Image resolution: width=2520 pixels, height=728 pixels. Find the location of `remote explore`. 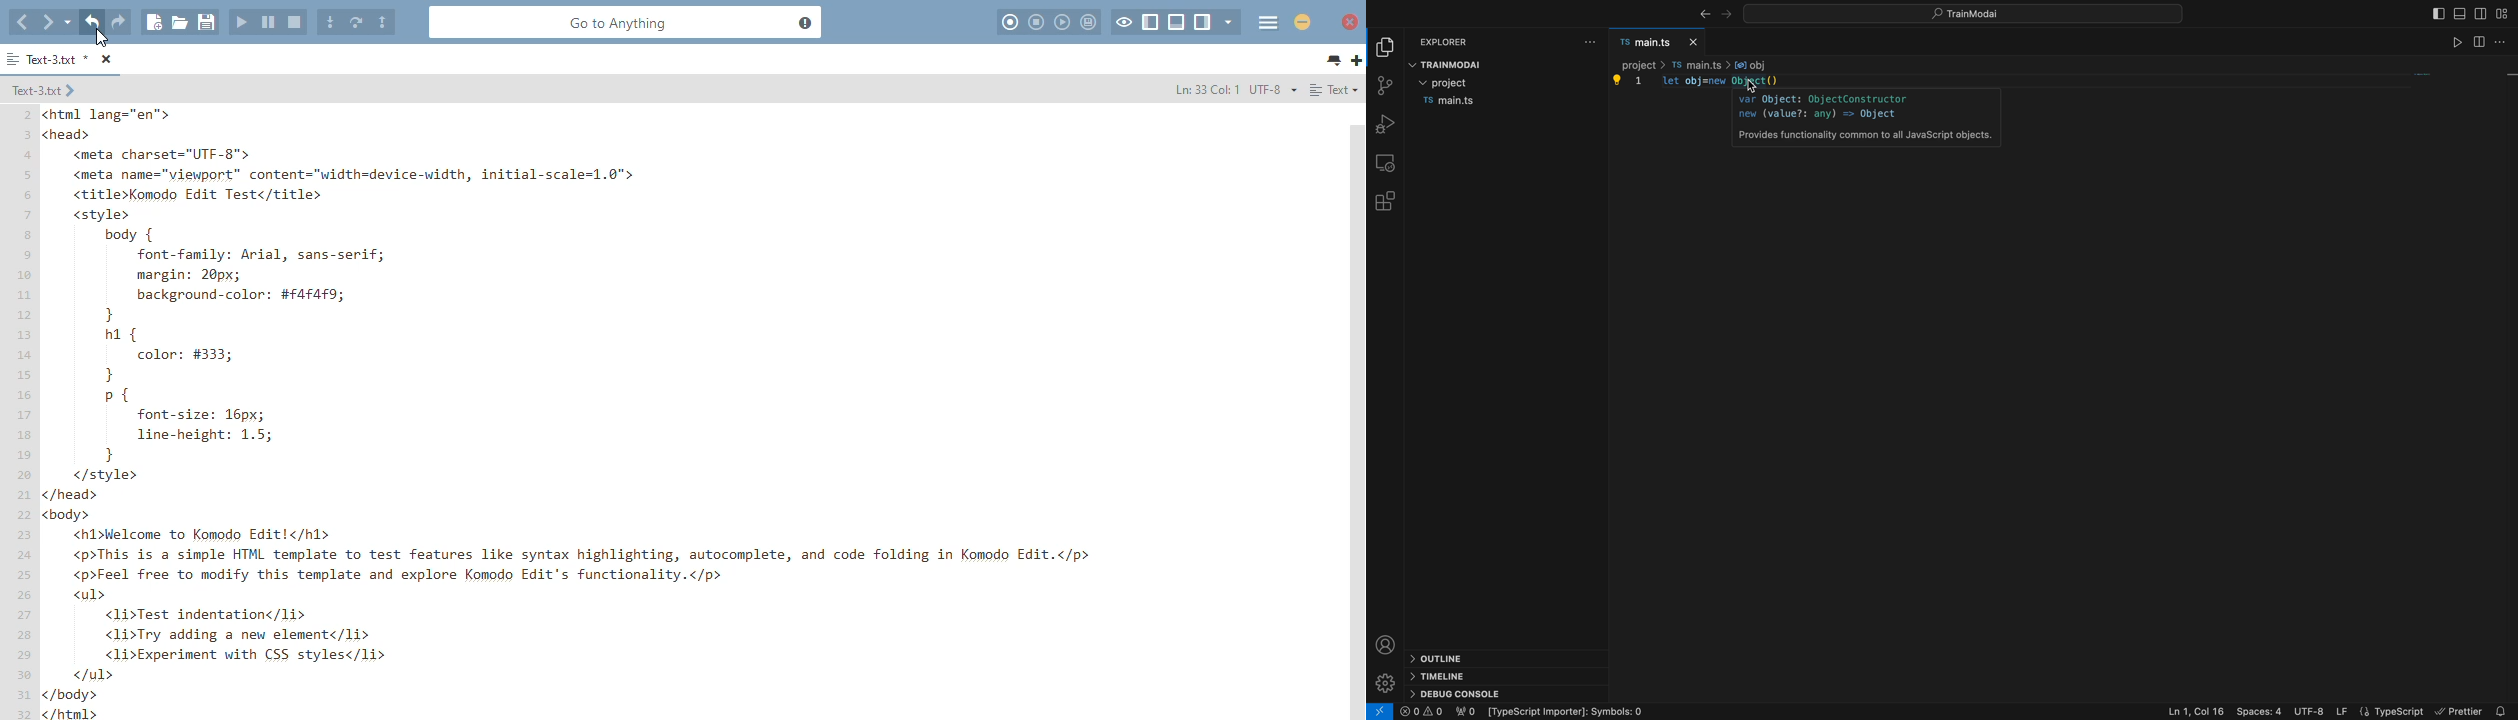

remote explore is located at coordinates (1385, 162).